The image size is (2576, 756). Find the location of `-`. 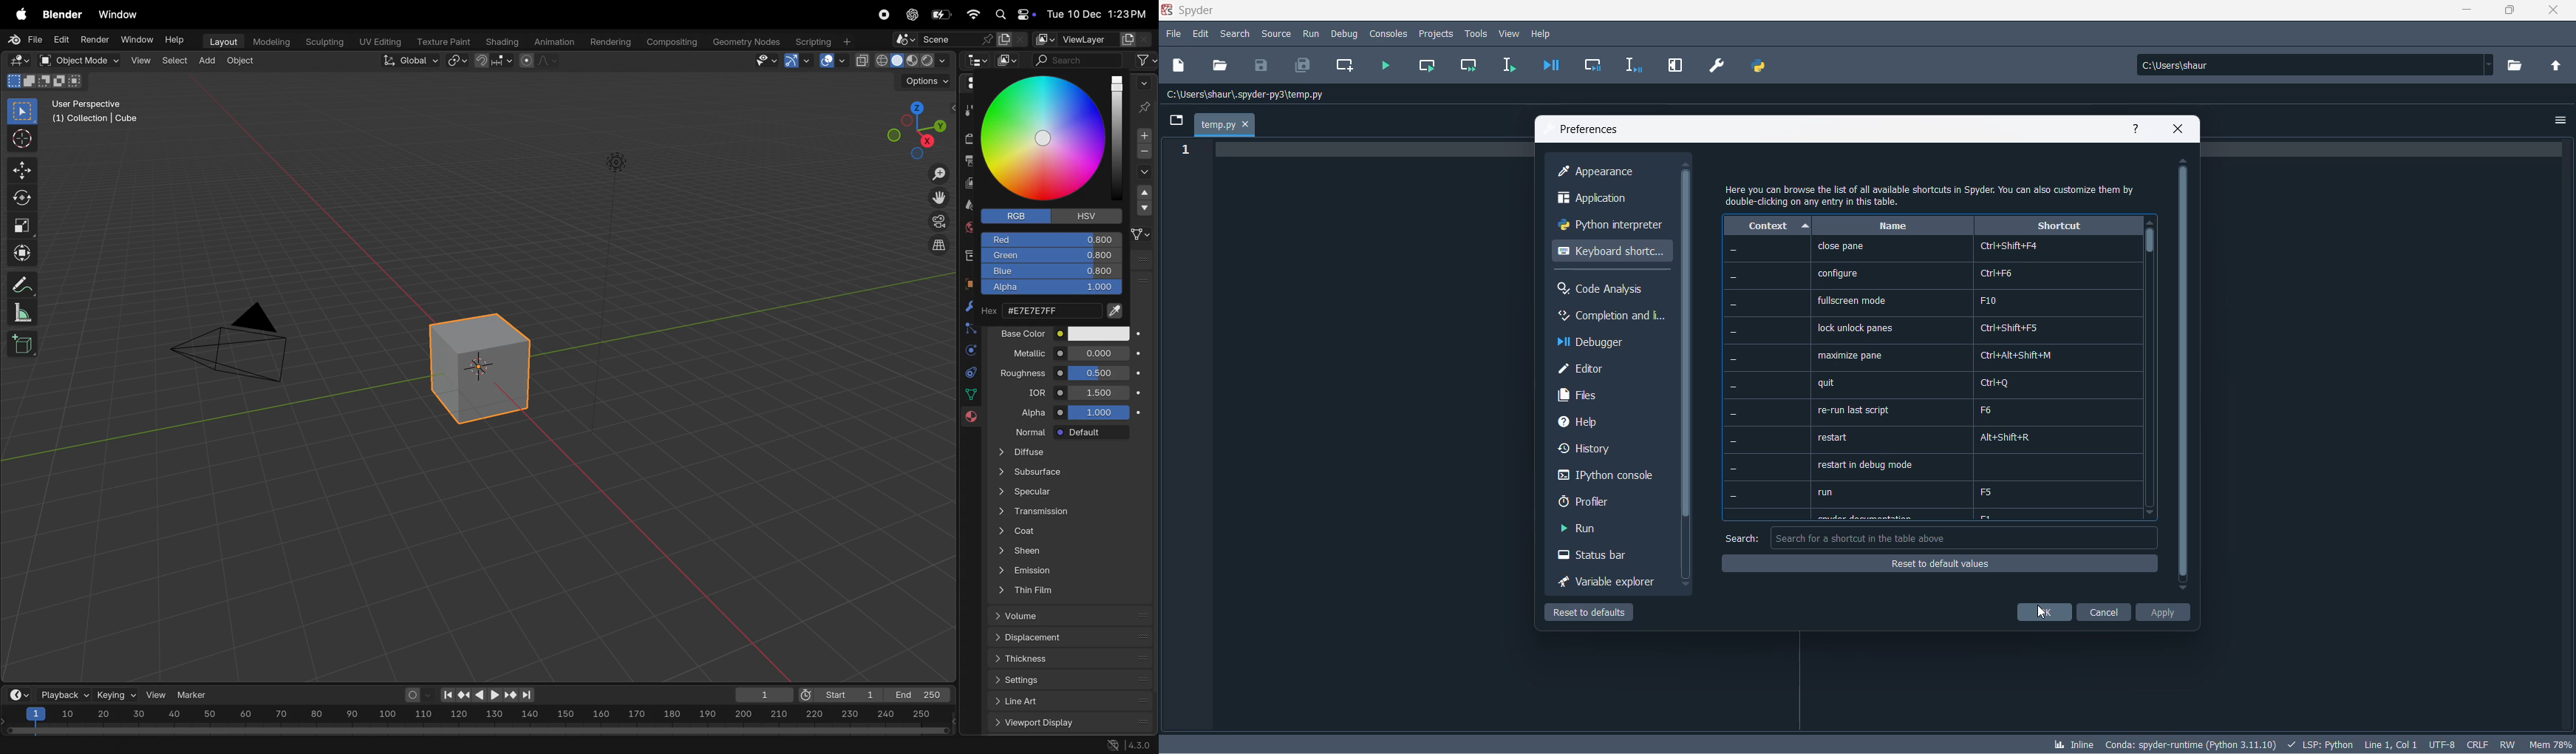

- is located at coordinates (1731, 330).